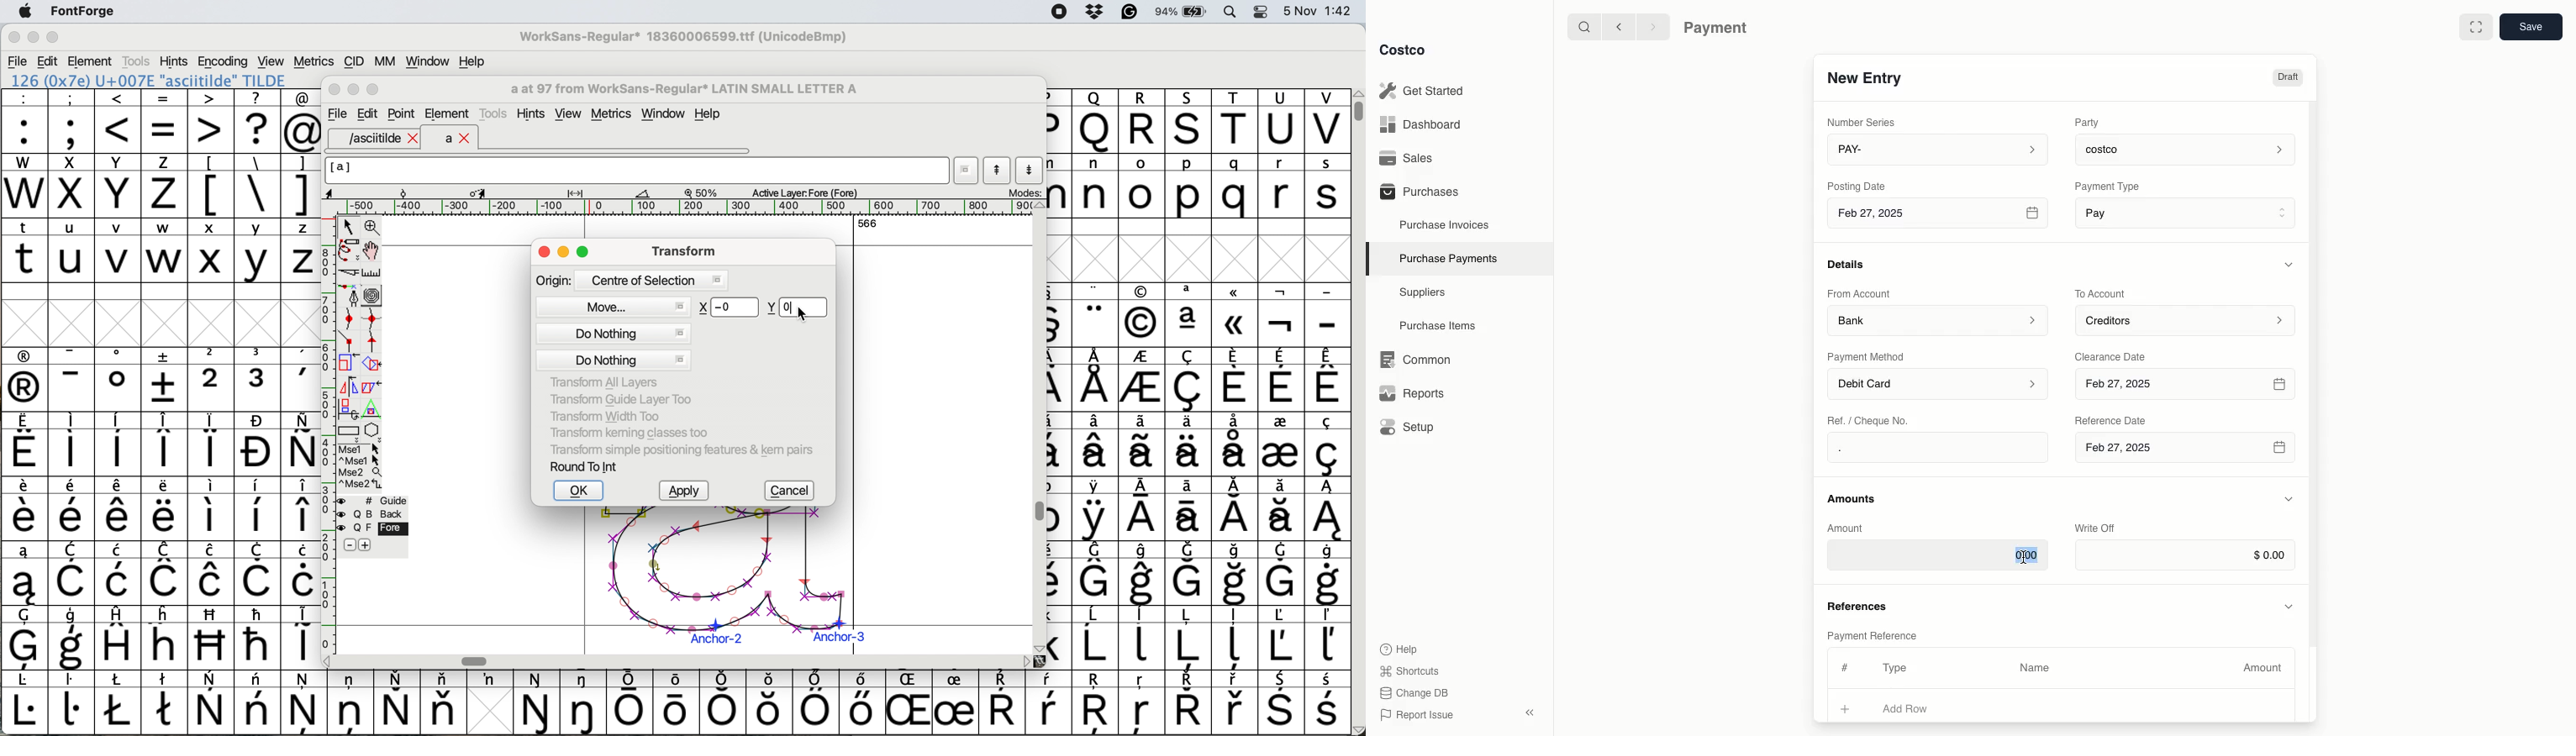 This screenshot has width=2576, height=756. Describe the element at coordinates (1238, 639) in the screenshot. I see `symbol` at that location.